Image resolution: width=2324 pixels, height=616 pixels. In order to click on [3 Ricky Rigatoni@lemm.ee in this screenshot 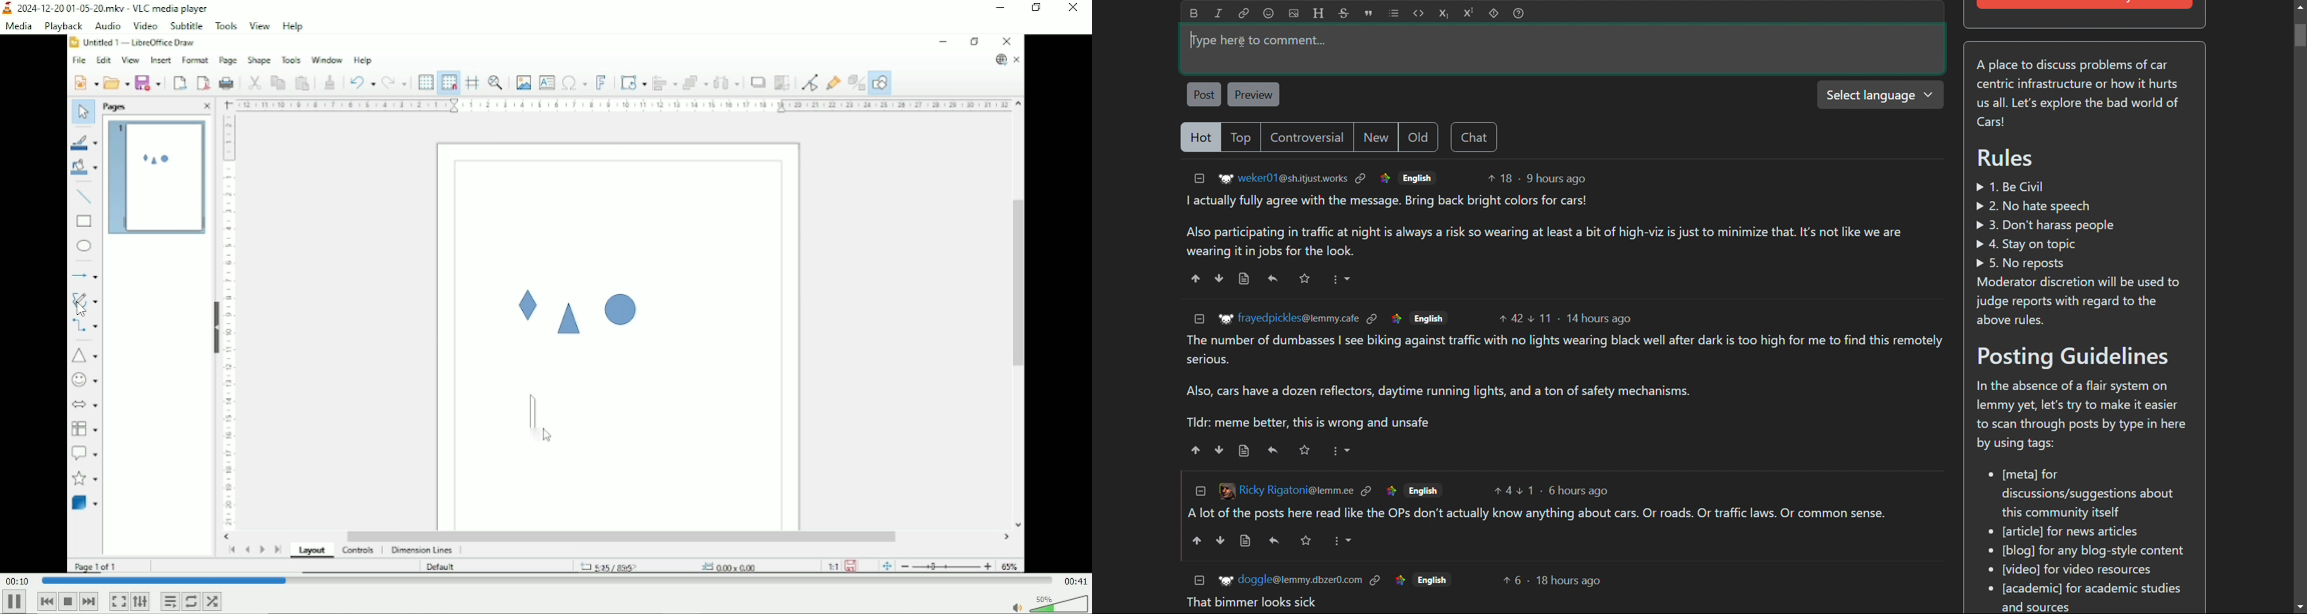, I will do `click(1284, 489)`.